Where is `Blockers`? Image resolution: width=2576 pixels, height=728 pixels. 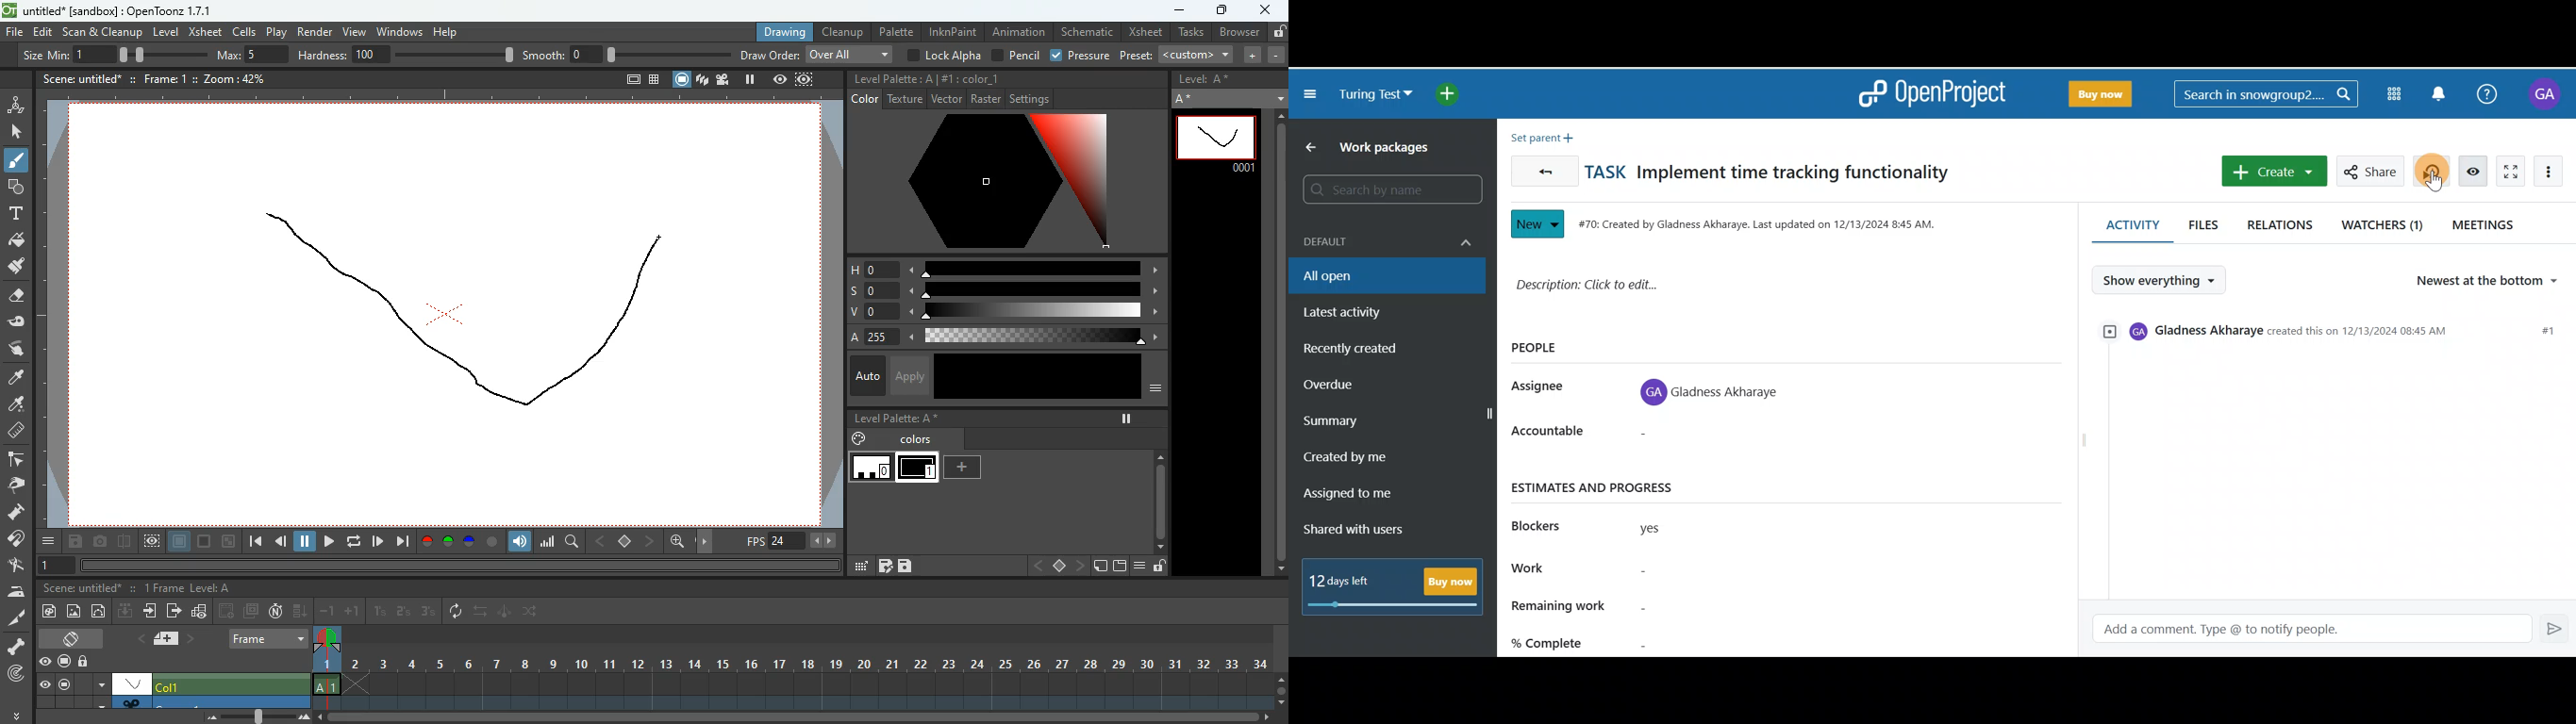
Blockers is located at coordinates (1545, 524).